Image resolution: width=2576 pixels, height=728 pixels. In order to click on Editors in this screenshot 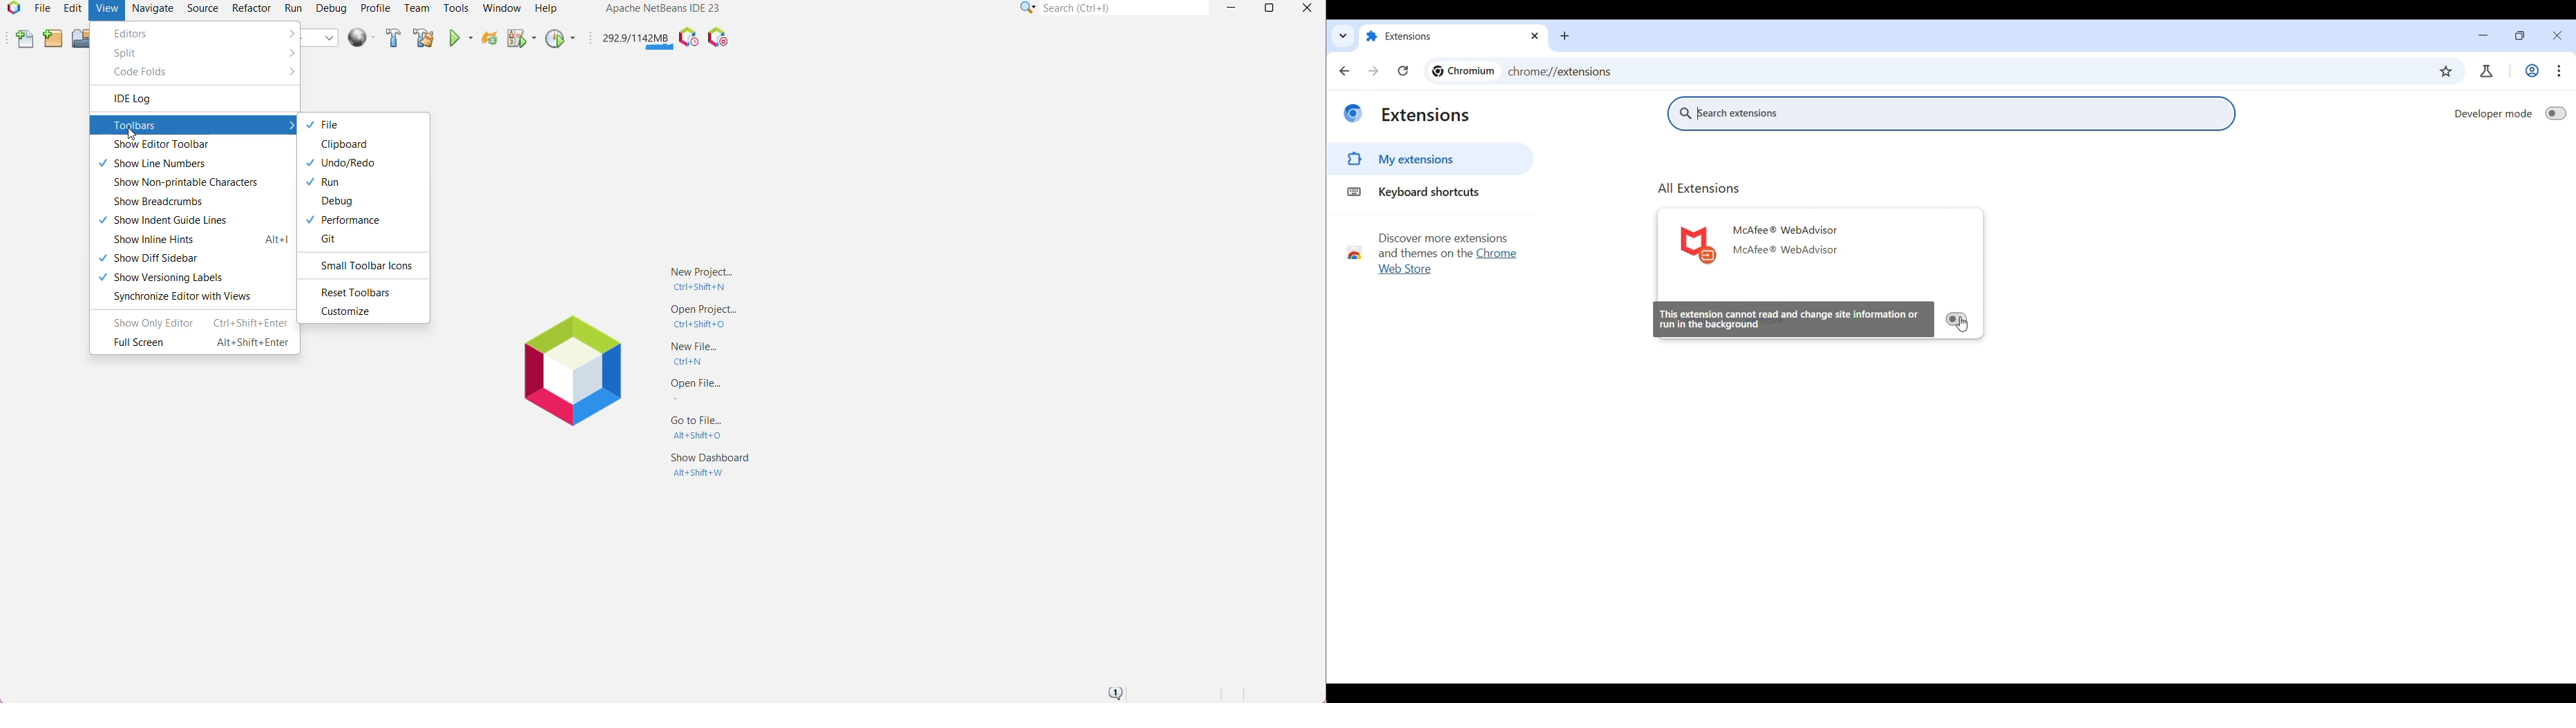, I will do `click(137, 33)`.